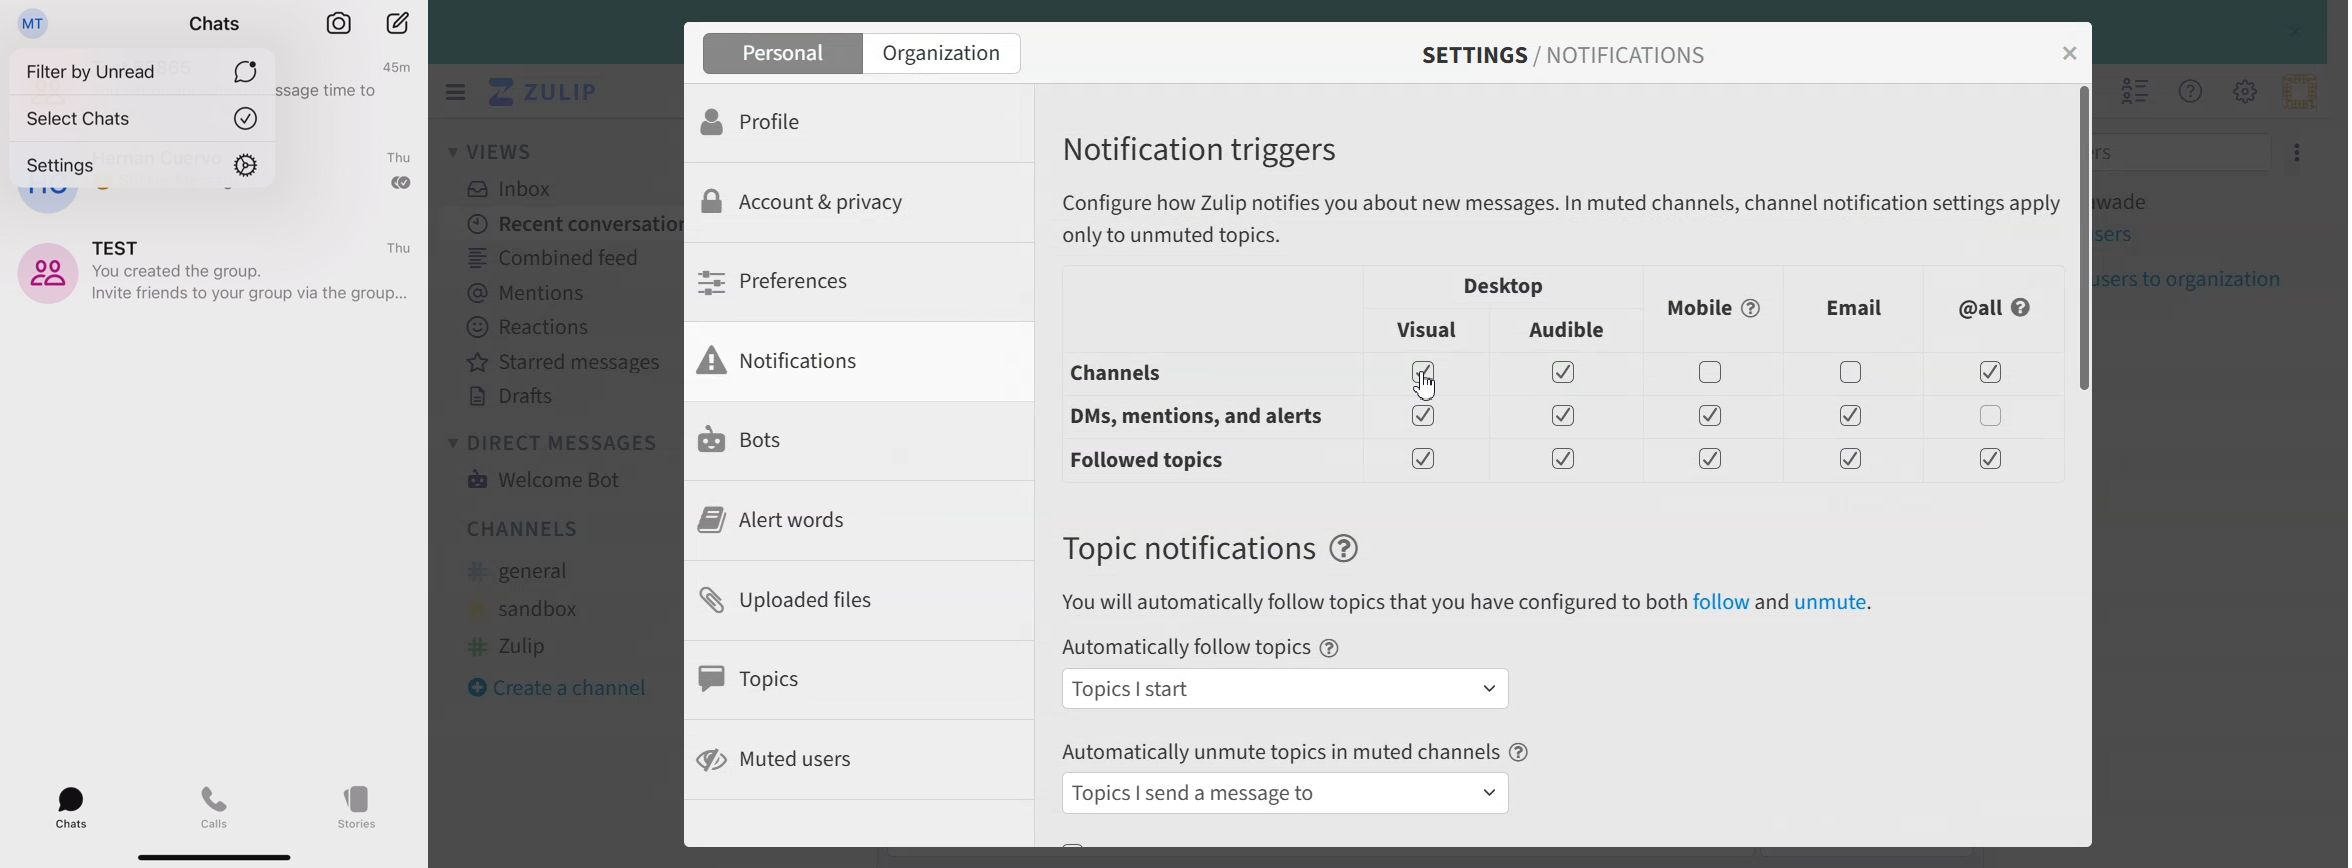  I want to click on Create a channel, so click(569, 685).